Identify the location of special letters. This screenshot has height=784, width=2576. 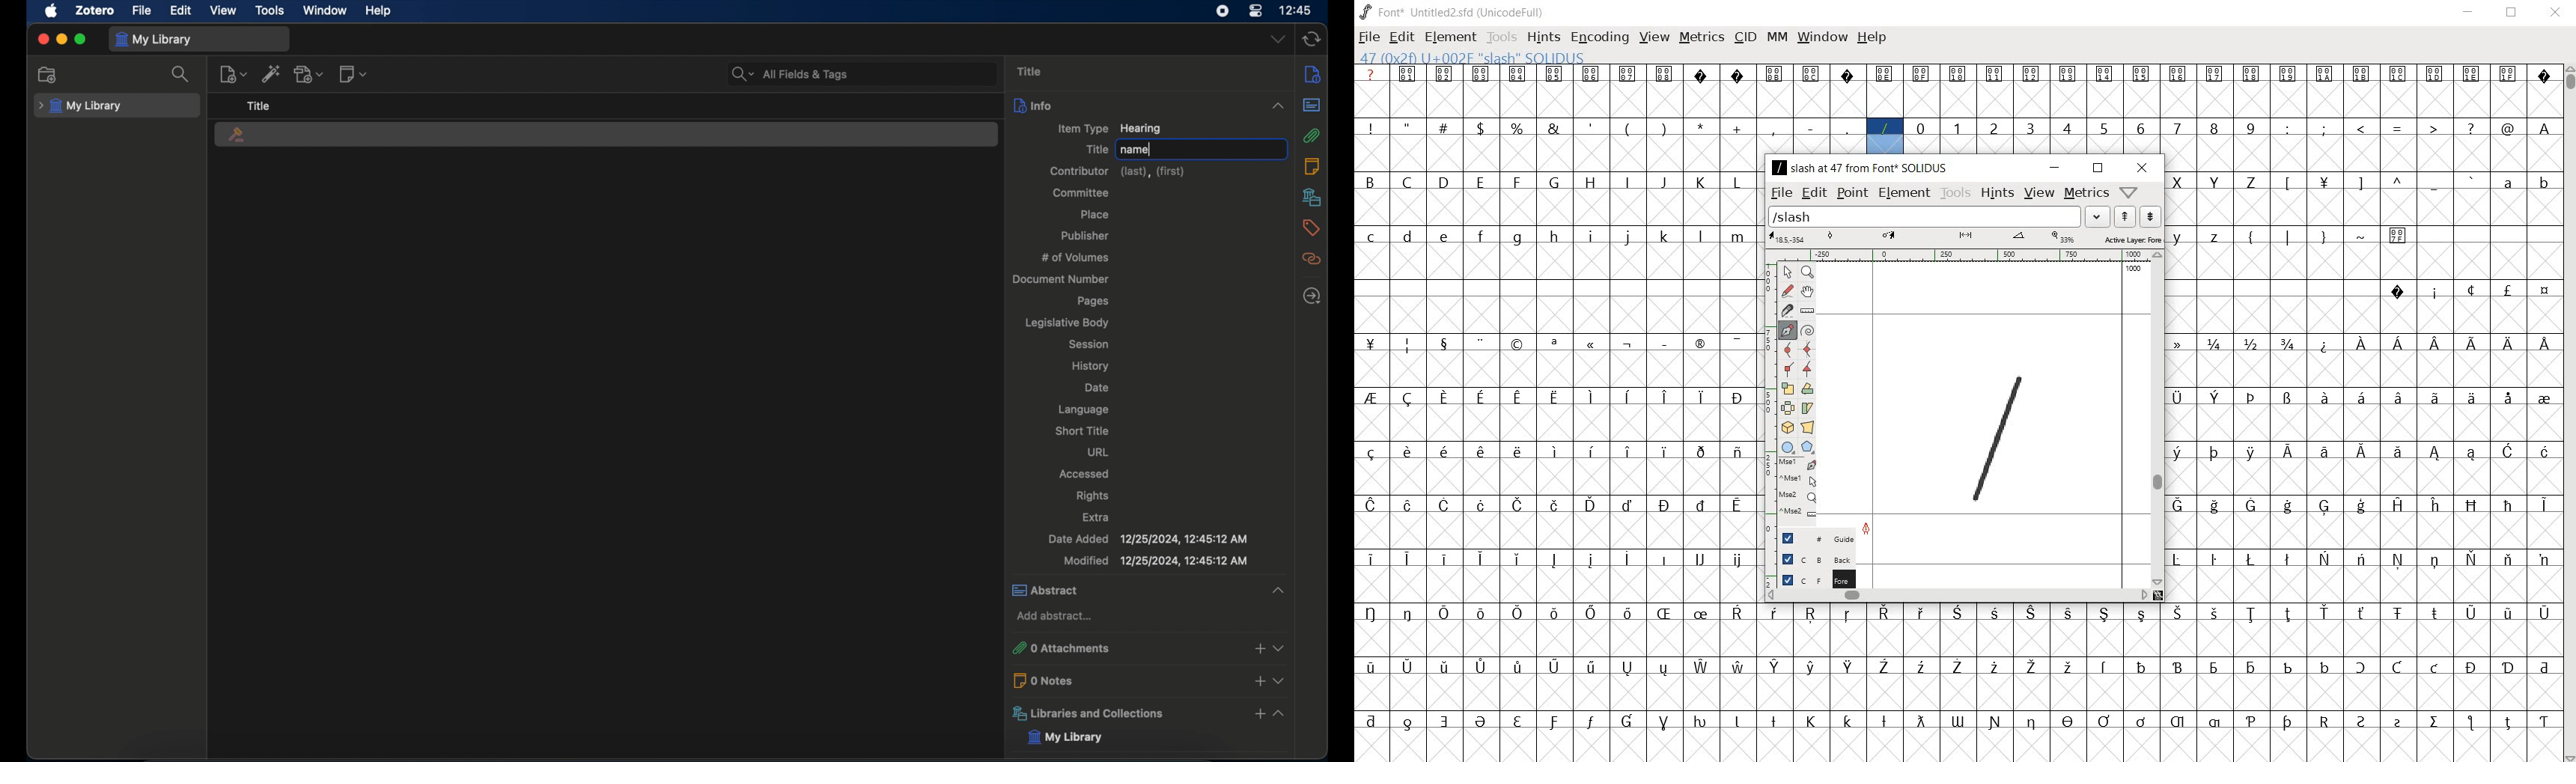
(1559, 504).